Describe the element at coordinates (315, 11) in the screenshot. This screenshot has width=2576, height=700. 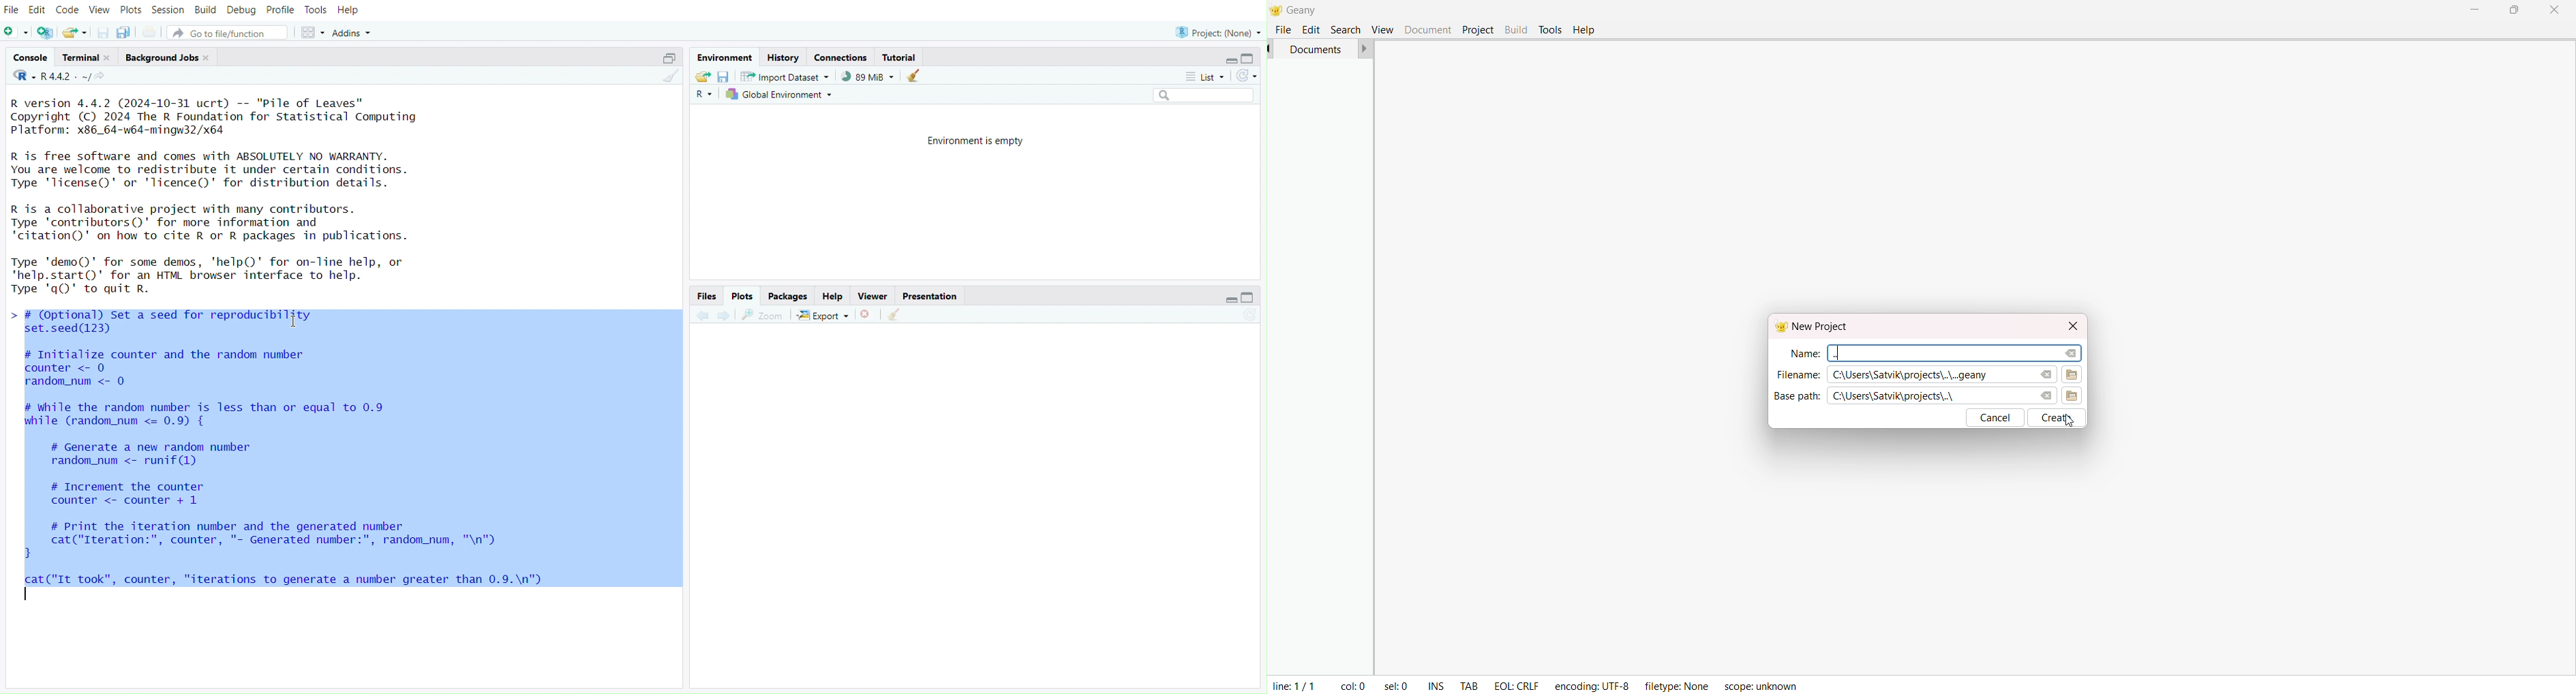
I see `Tools` at that location.